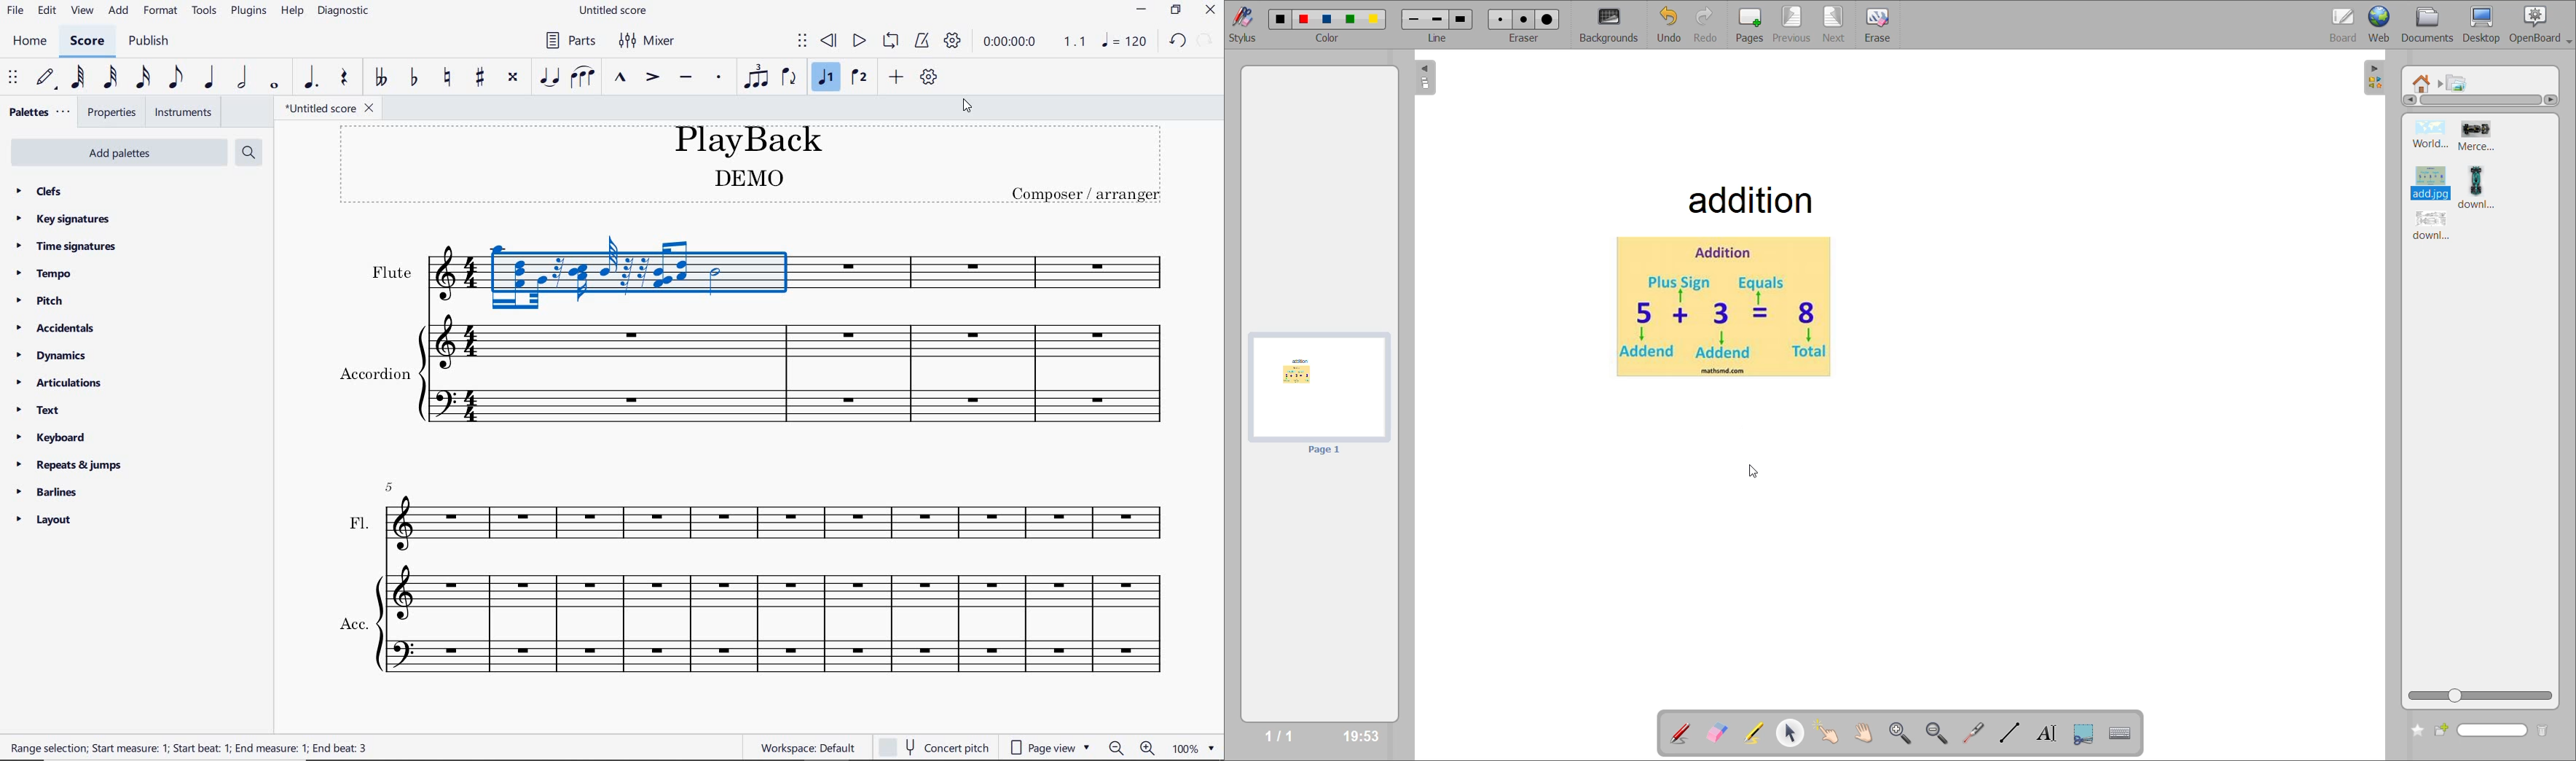 This screenshot has height=784, width=2576. Describe the element at coordinates (69, 245) in the screenshot. I see `time signatures` at that location.